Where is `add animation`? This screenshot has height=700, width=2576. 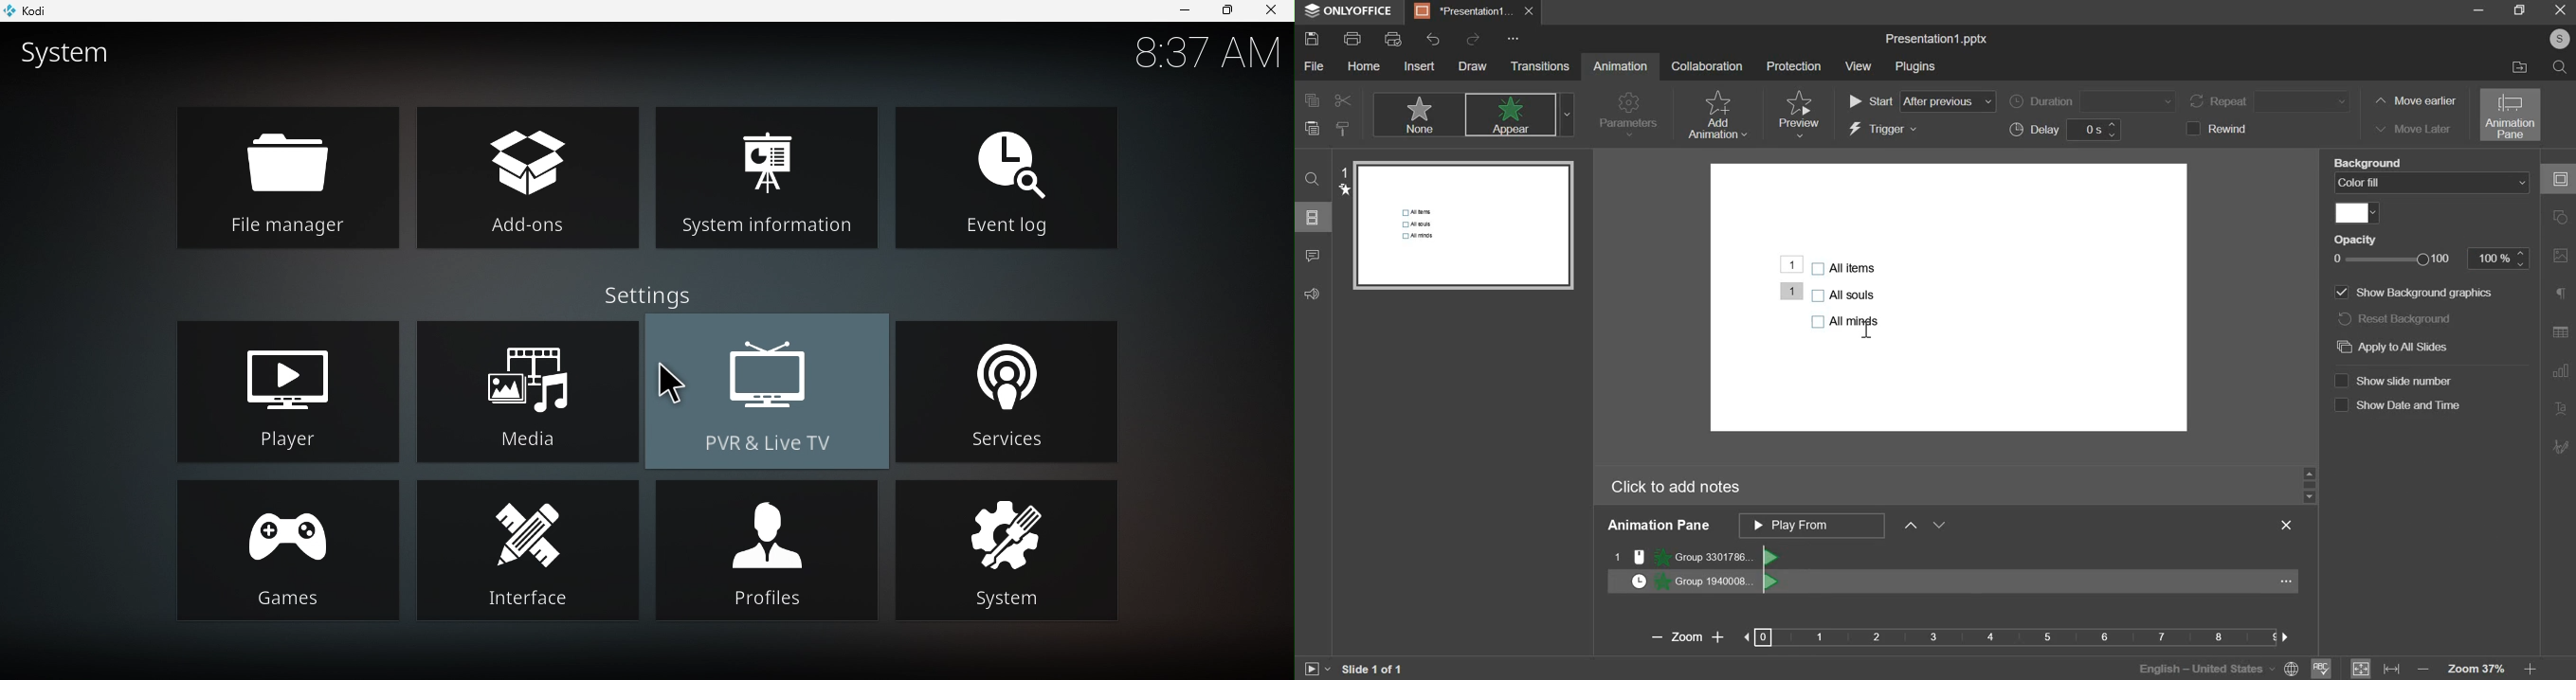 add animation is located at coordinates (1716, 115).